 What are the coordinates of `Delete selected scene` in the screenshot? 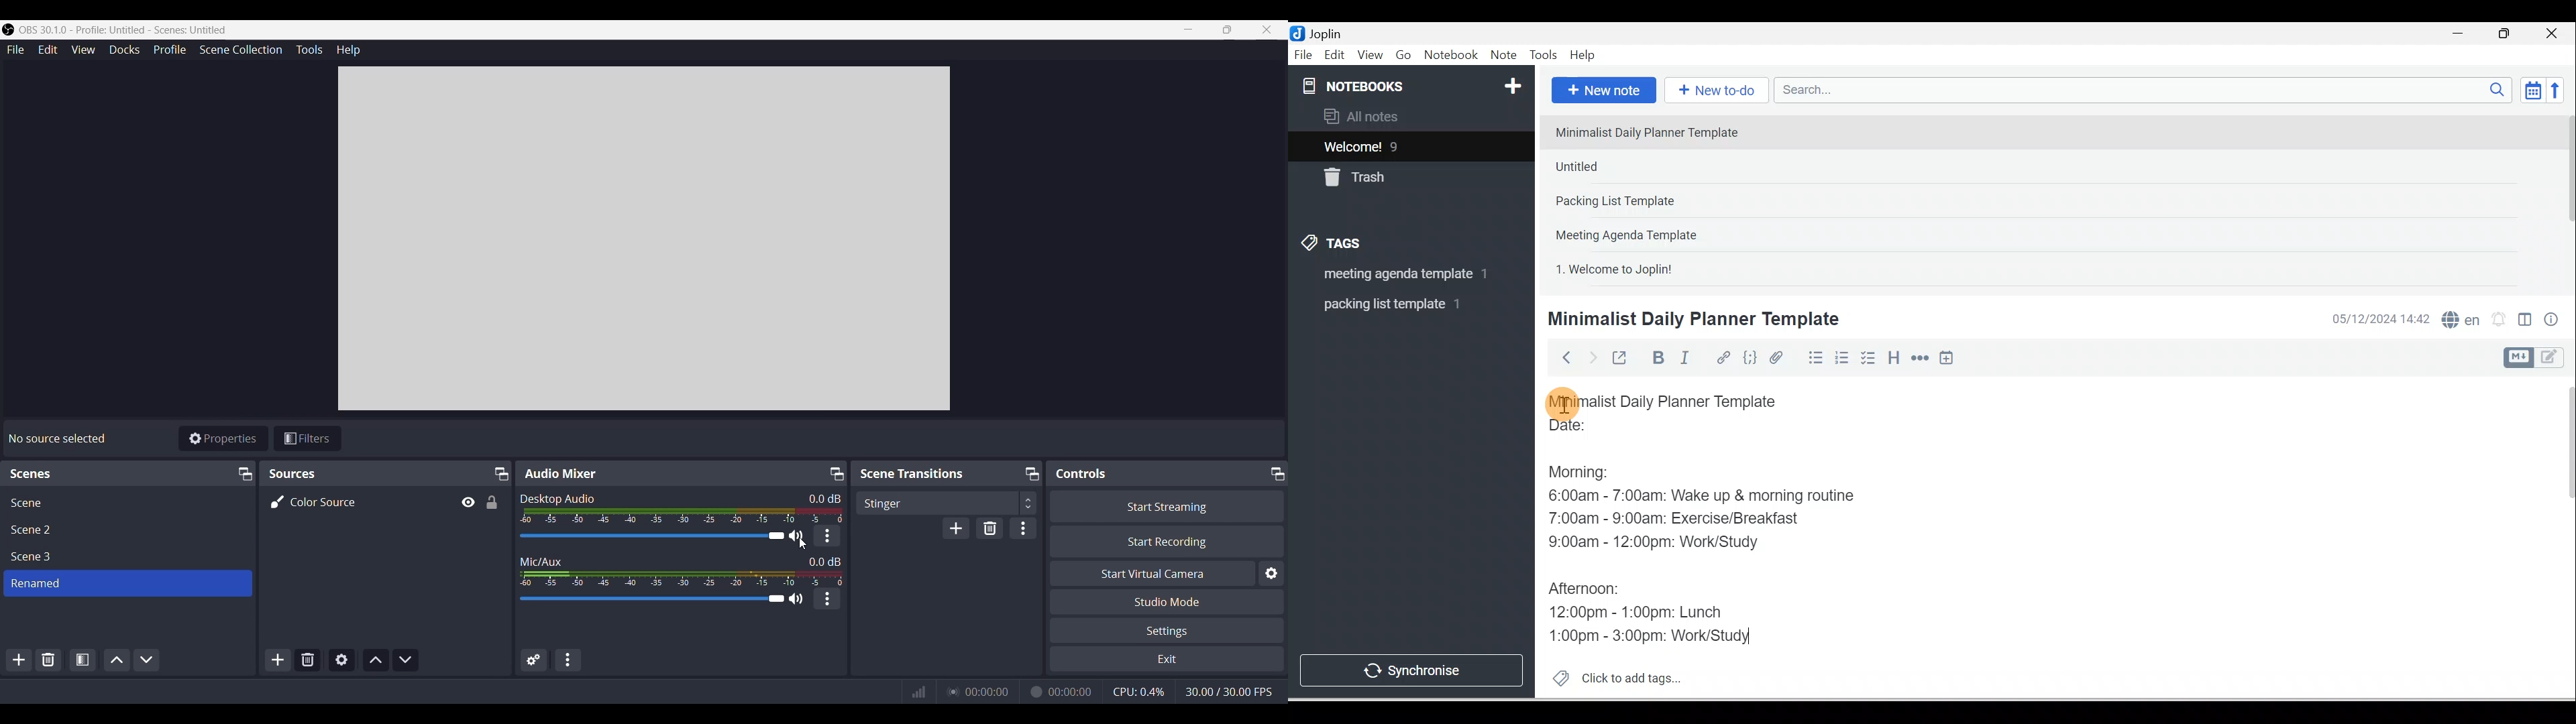 It's located at (48, 661).